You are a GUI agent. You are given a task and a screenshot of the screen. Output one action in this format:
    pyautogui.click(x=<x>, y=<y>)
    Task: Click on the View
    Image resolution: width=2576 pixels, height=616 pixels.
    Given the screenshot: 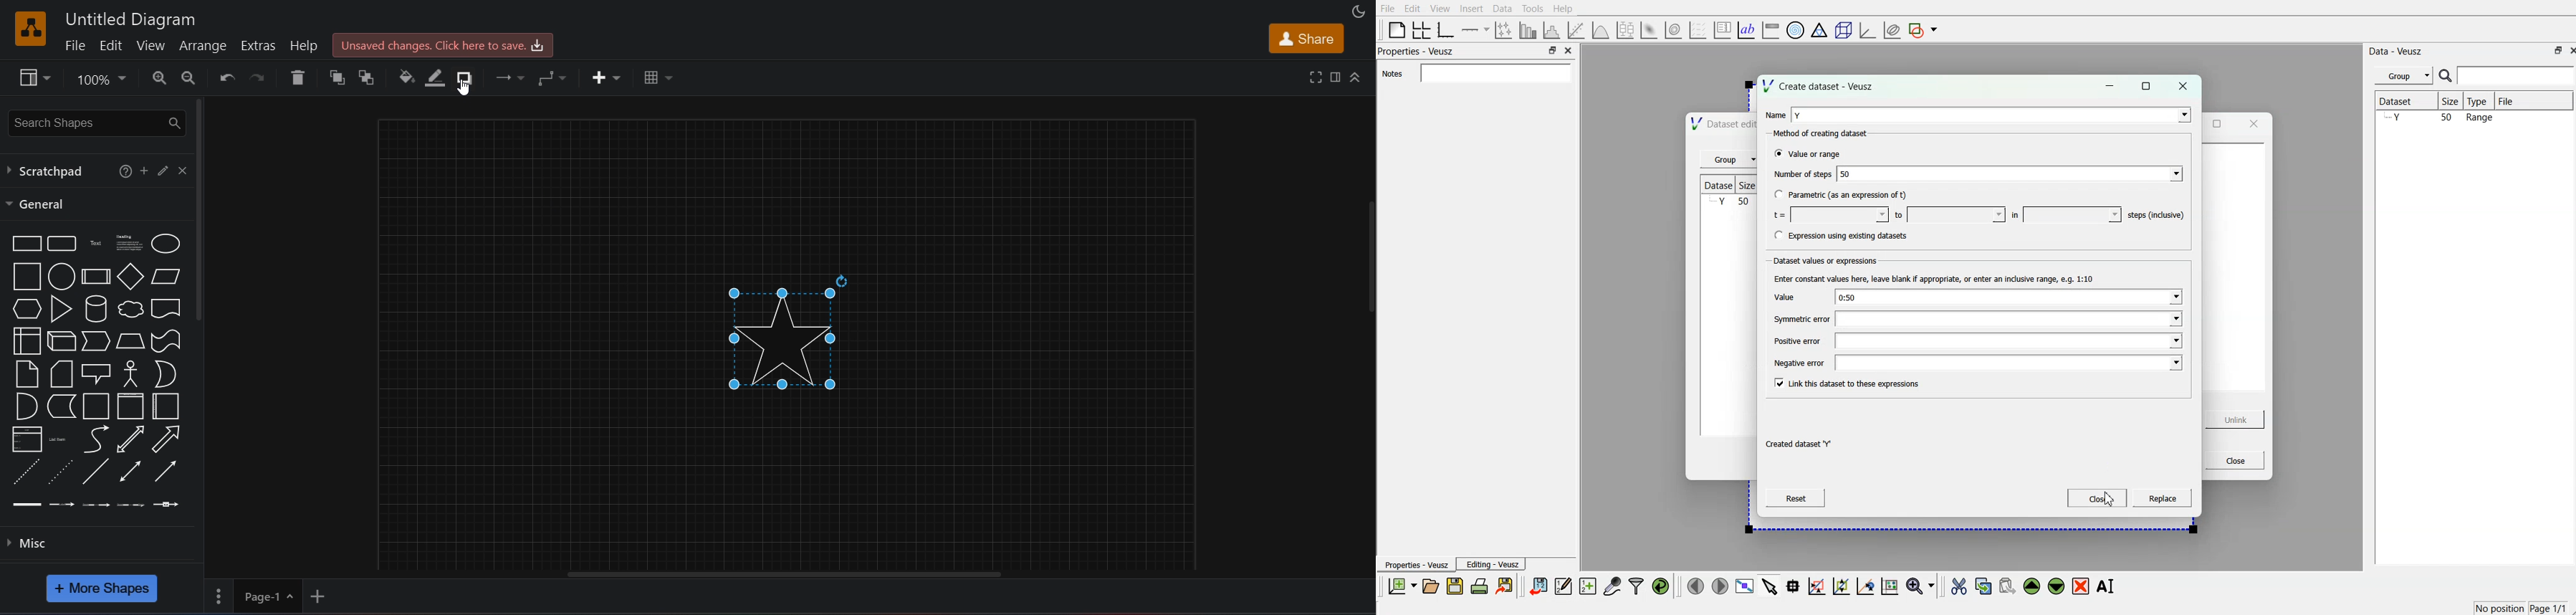 What is the action you would take?
    pyautogui.click(x=1440, y=8)
    